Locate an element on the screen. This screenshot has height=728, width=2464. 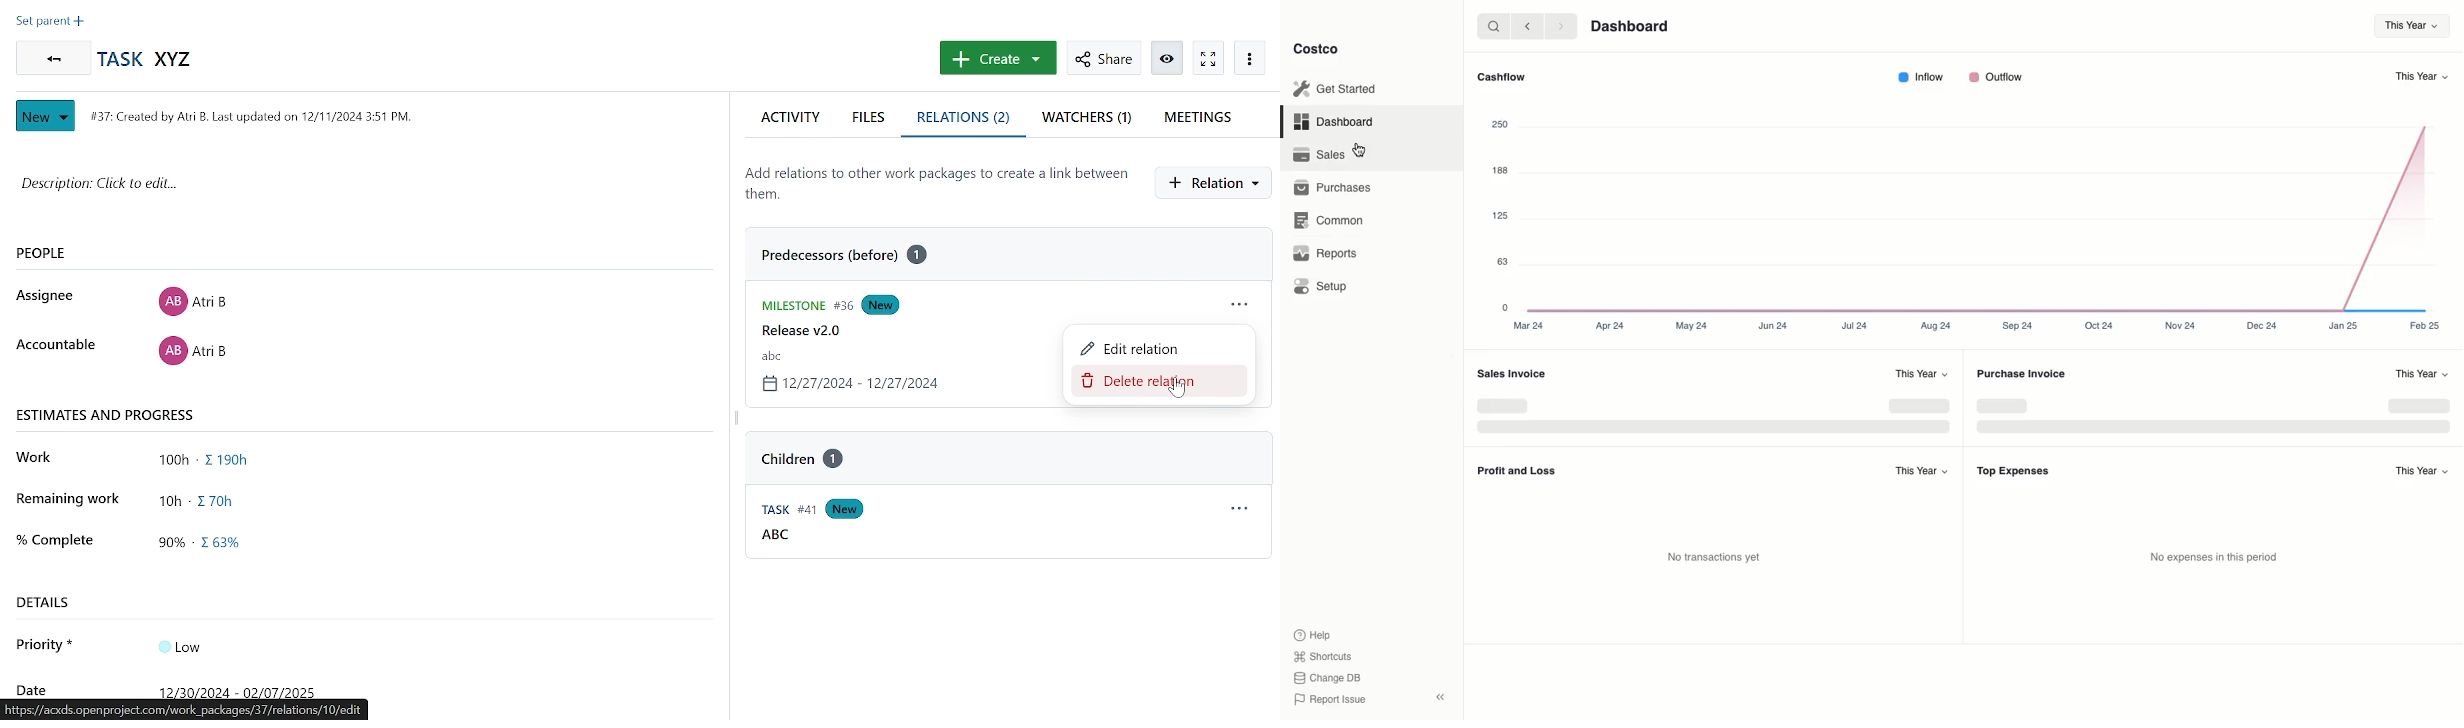
task name is located at coordinates (150, 60).